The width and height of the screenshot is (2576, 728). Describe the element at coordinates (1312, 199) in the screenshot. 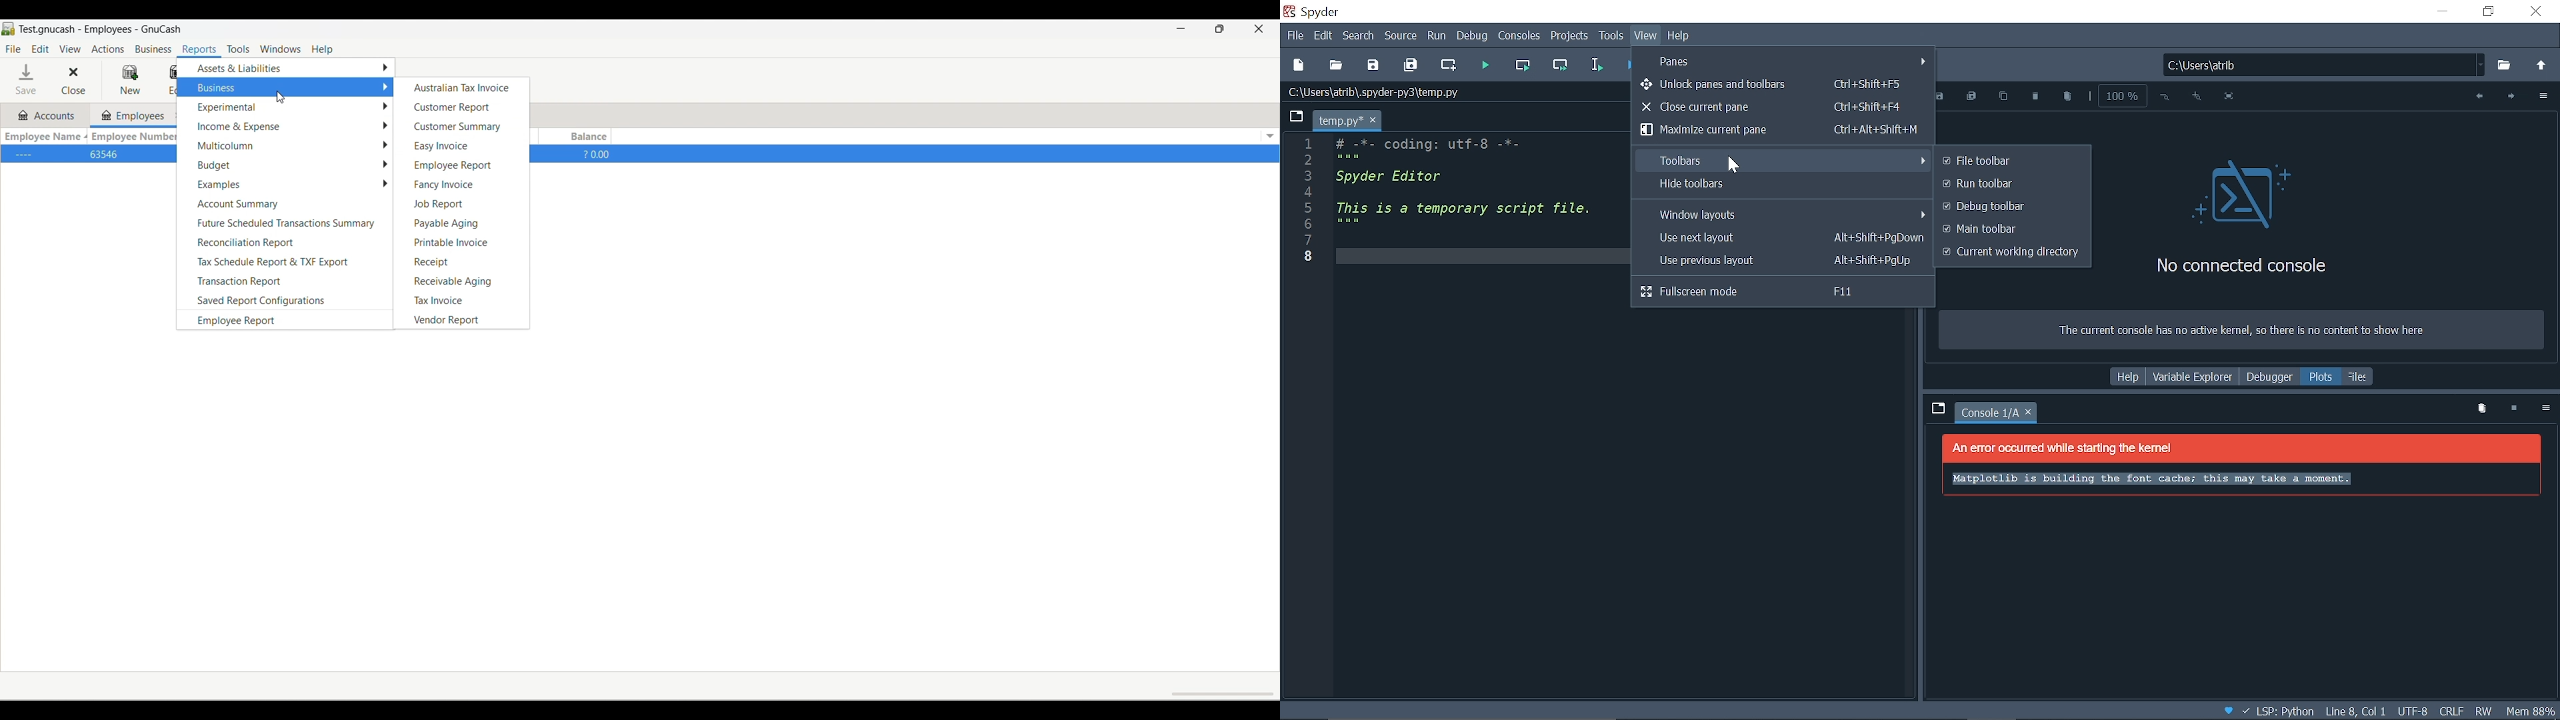

I see `Code line no.s` at that location.